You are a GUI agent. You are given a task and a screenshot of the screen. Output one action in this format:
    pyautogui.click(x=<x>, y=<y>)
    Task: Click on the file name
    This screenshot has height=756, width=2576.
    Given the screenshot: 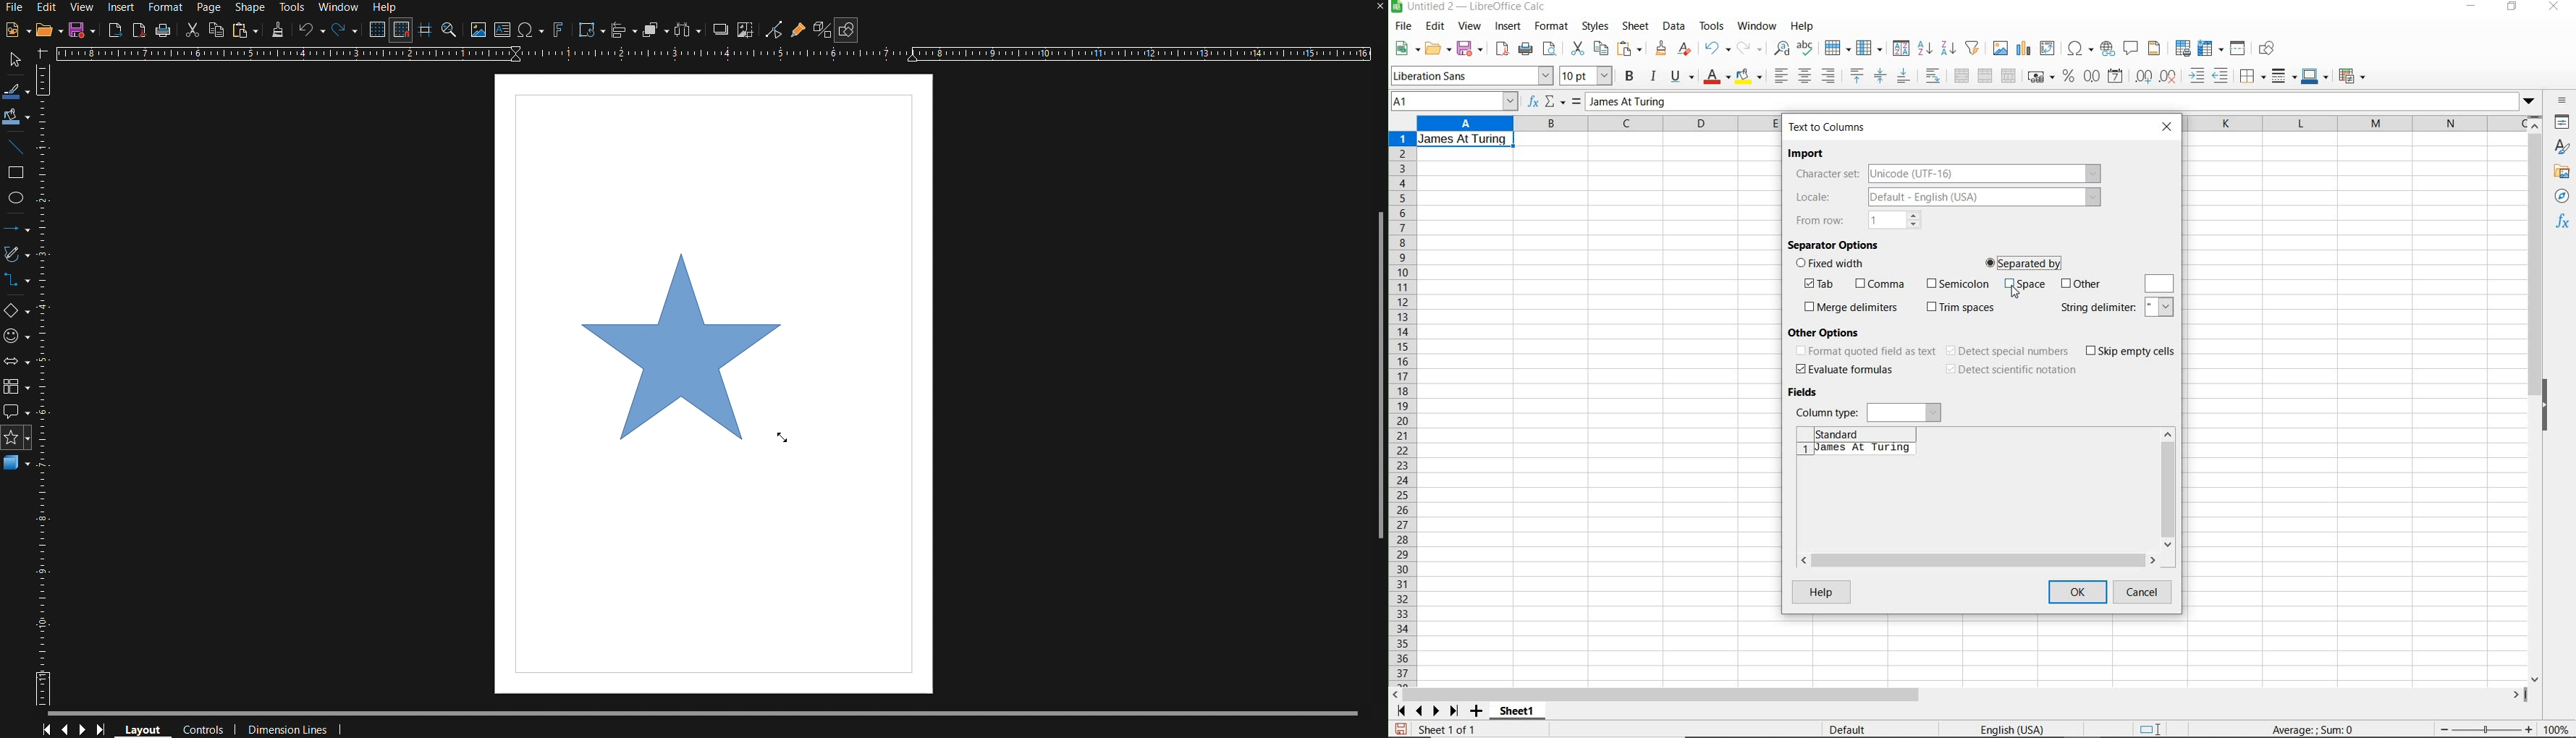 What is the action you would take?
    pyautogui.click(x=1472, y=7)
    